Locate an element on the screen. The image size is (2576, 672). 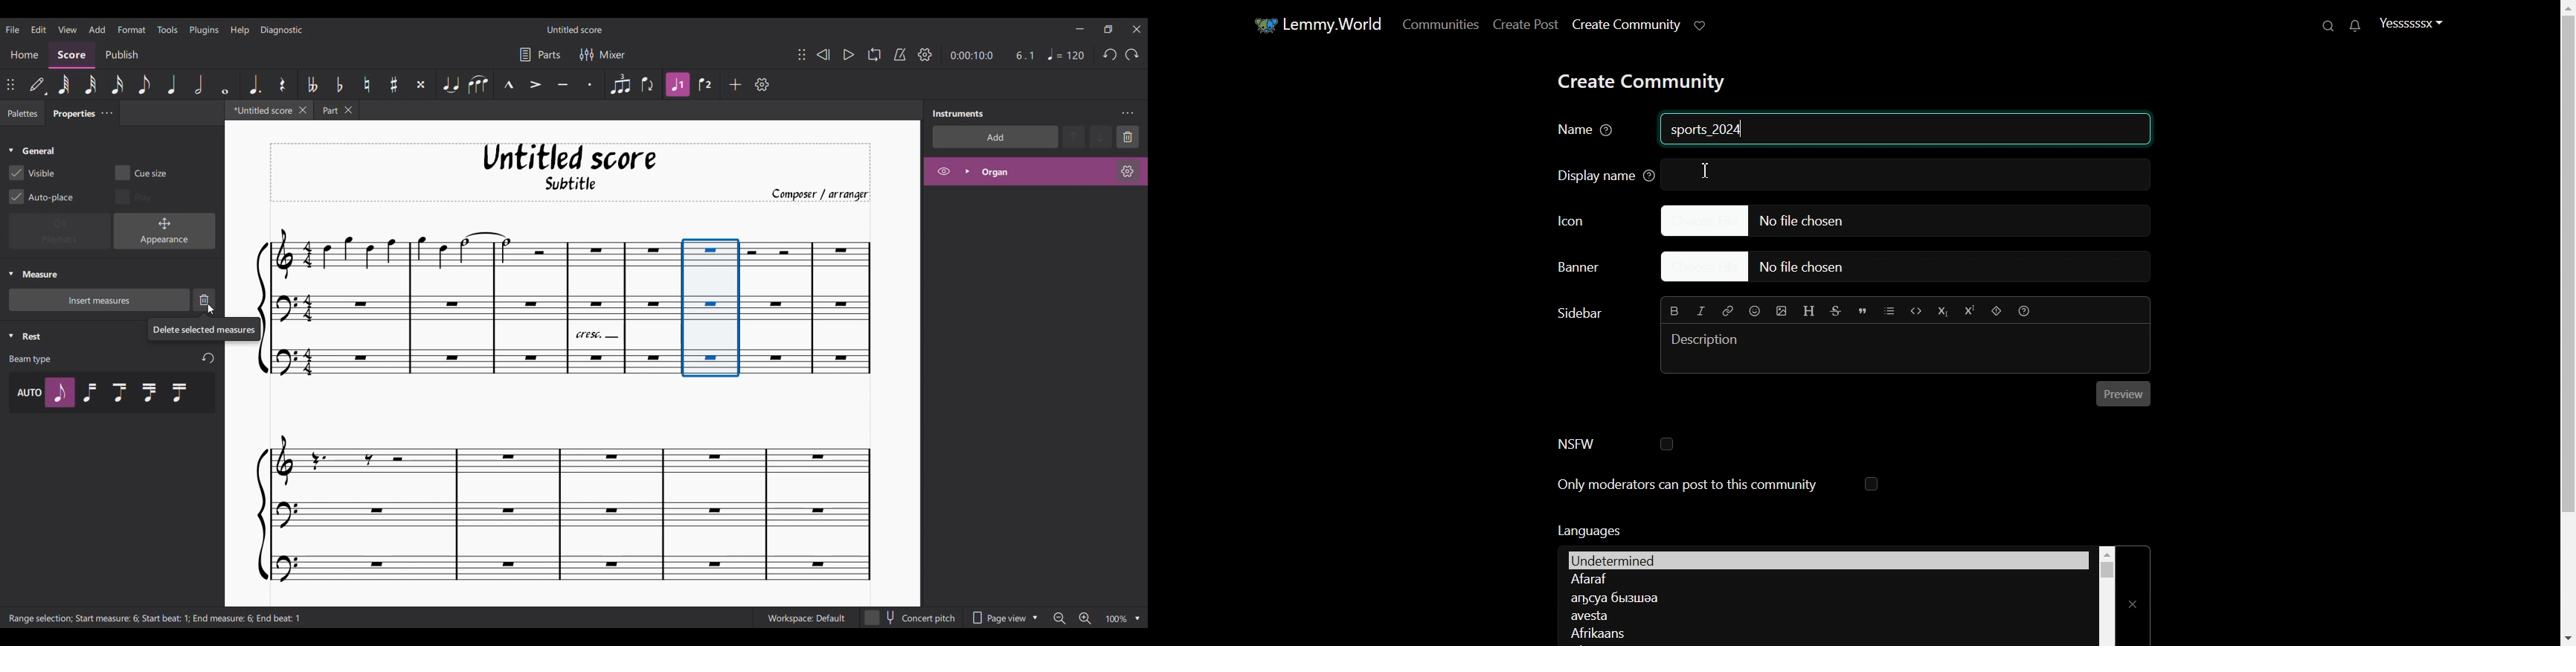
Insert measures is located at coordinates (99, 300).